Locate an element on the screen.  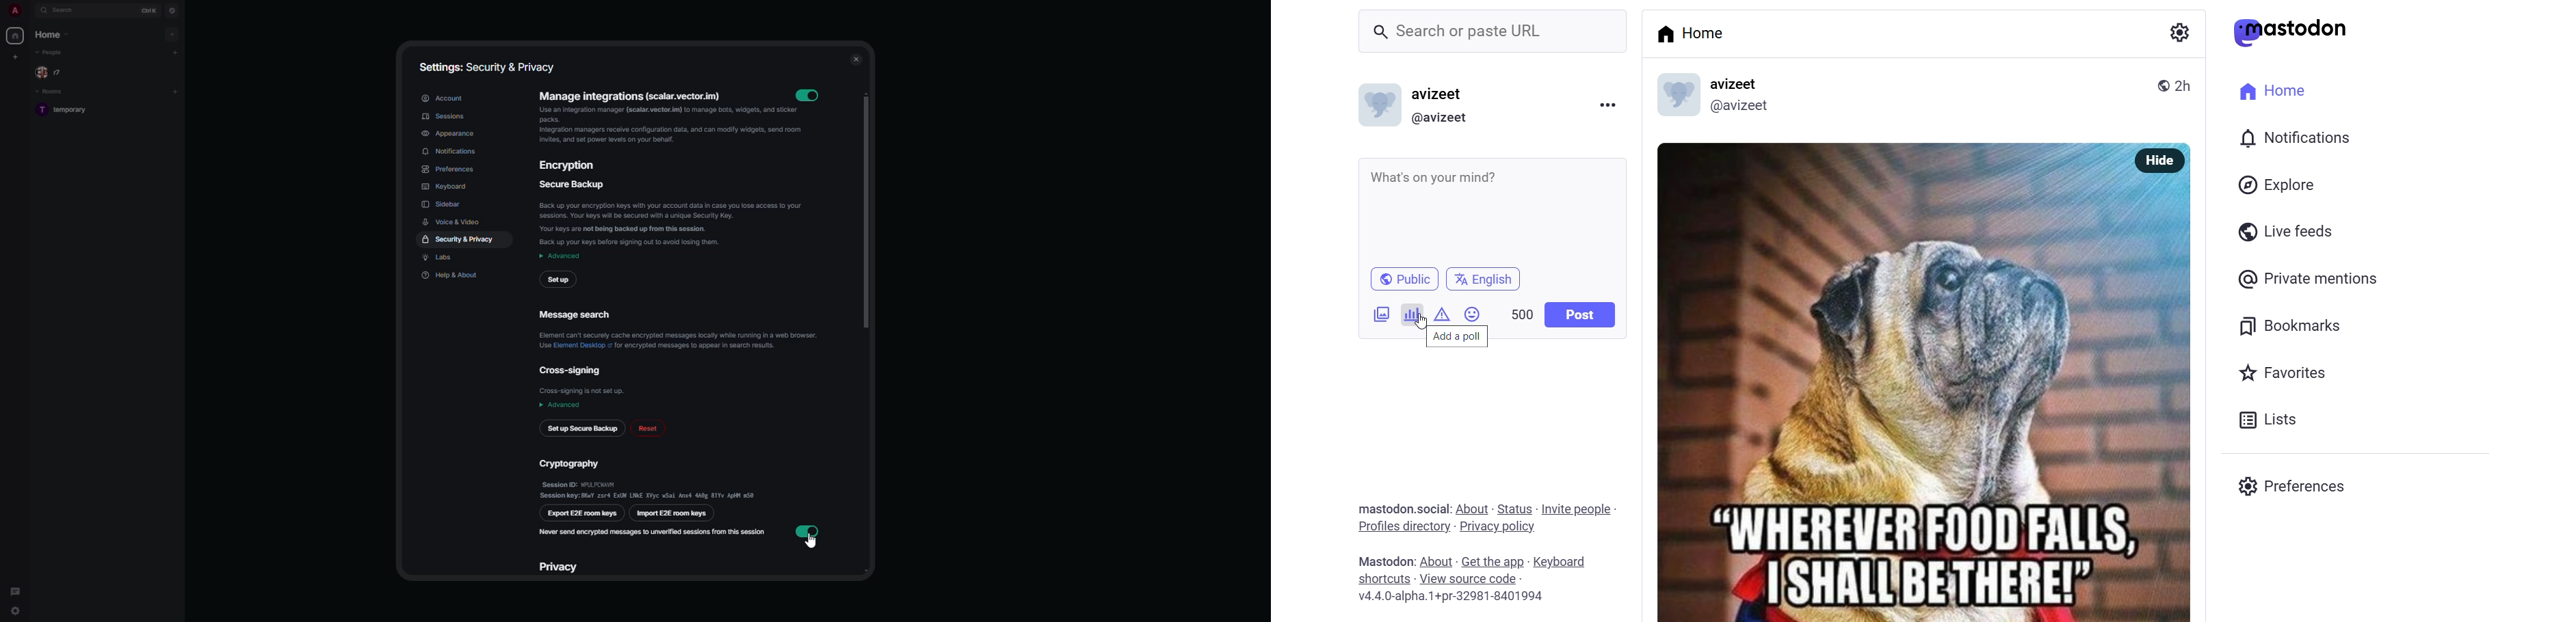
privacy is located at coordinates (562, 566).